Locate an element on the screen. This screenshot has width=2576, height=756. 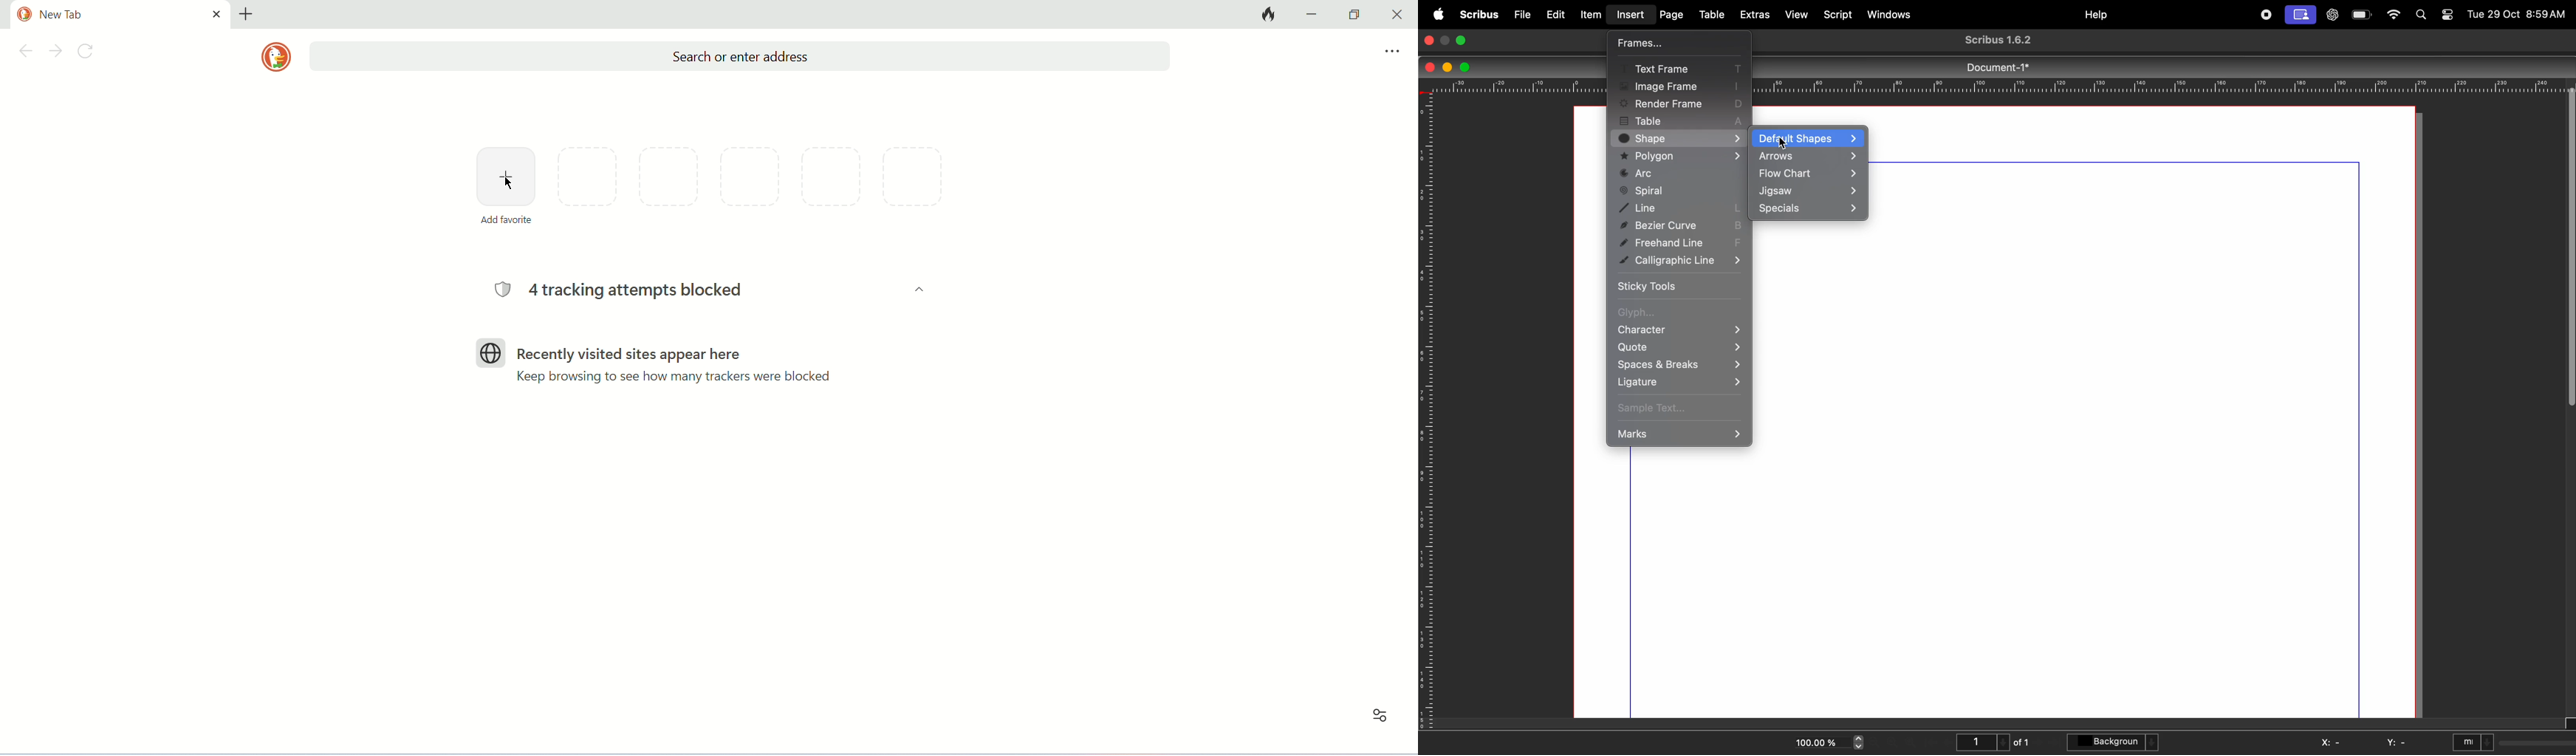
verticle sidebar is located at coordinates (2565, 267).